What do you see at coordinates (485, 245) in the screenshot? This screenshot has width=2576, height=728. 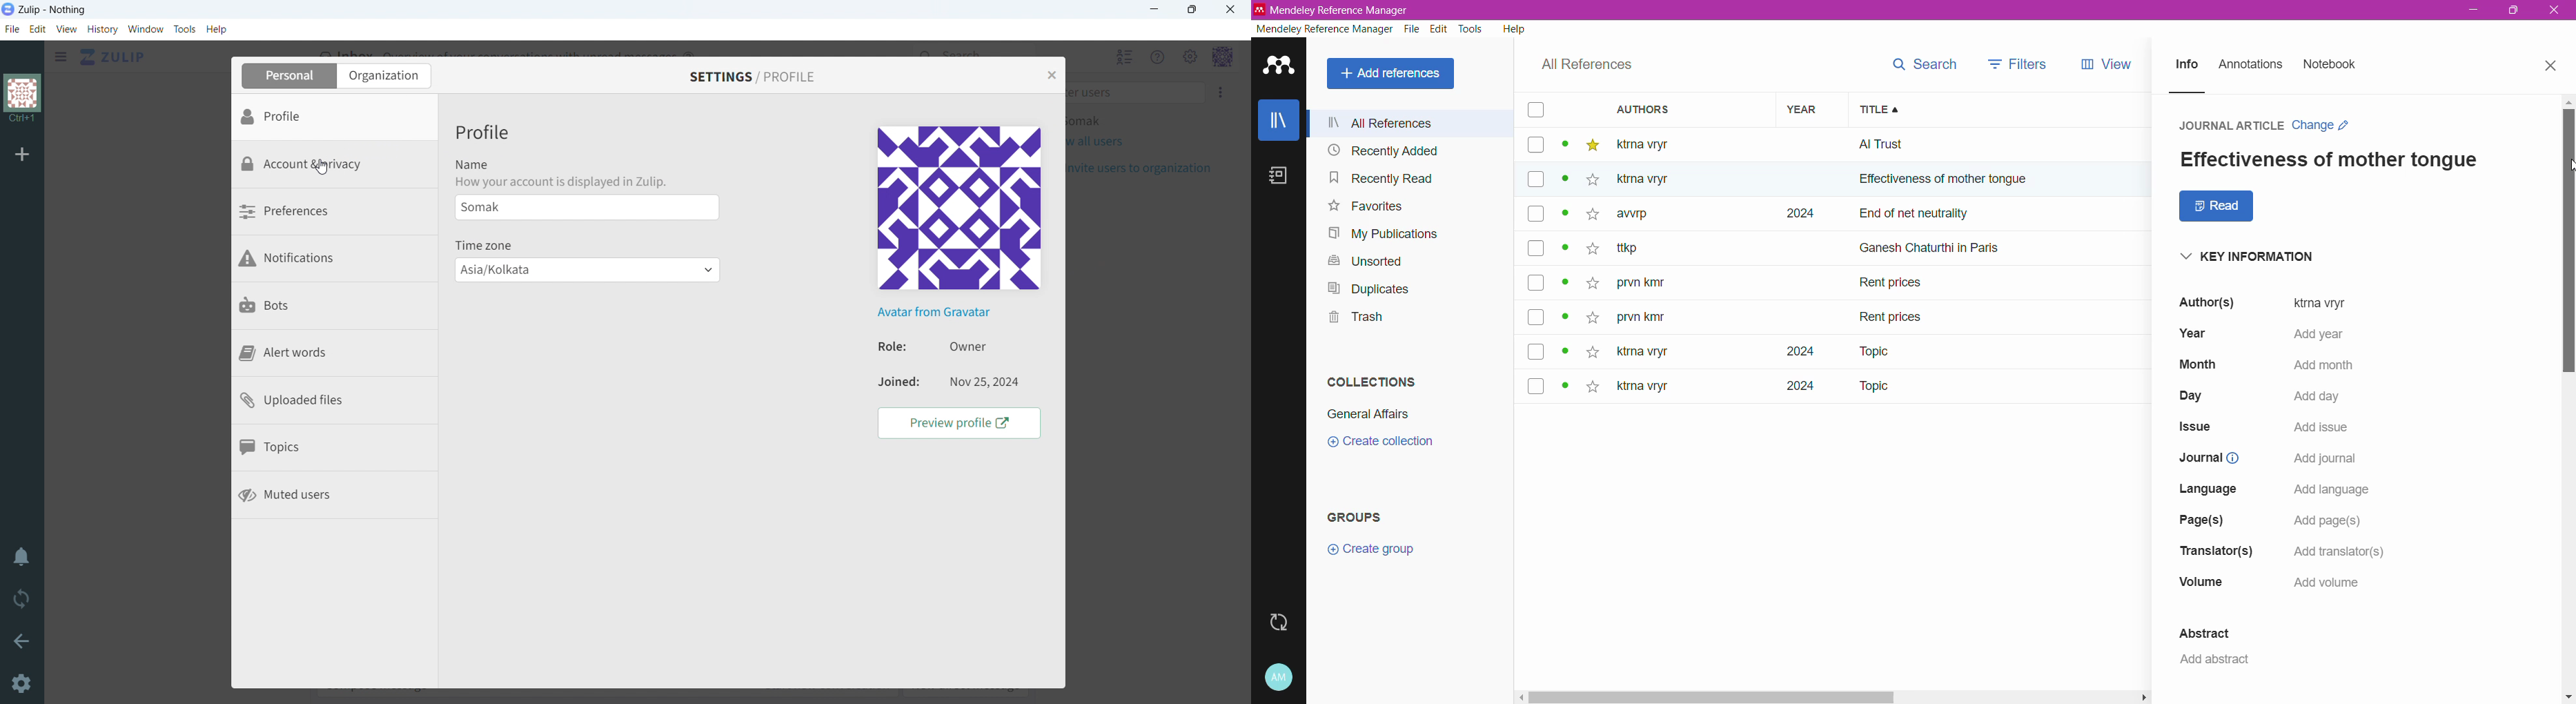 I see `Time zone` at bounding box center [485, 245].